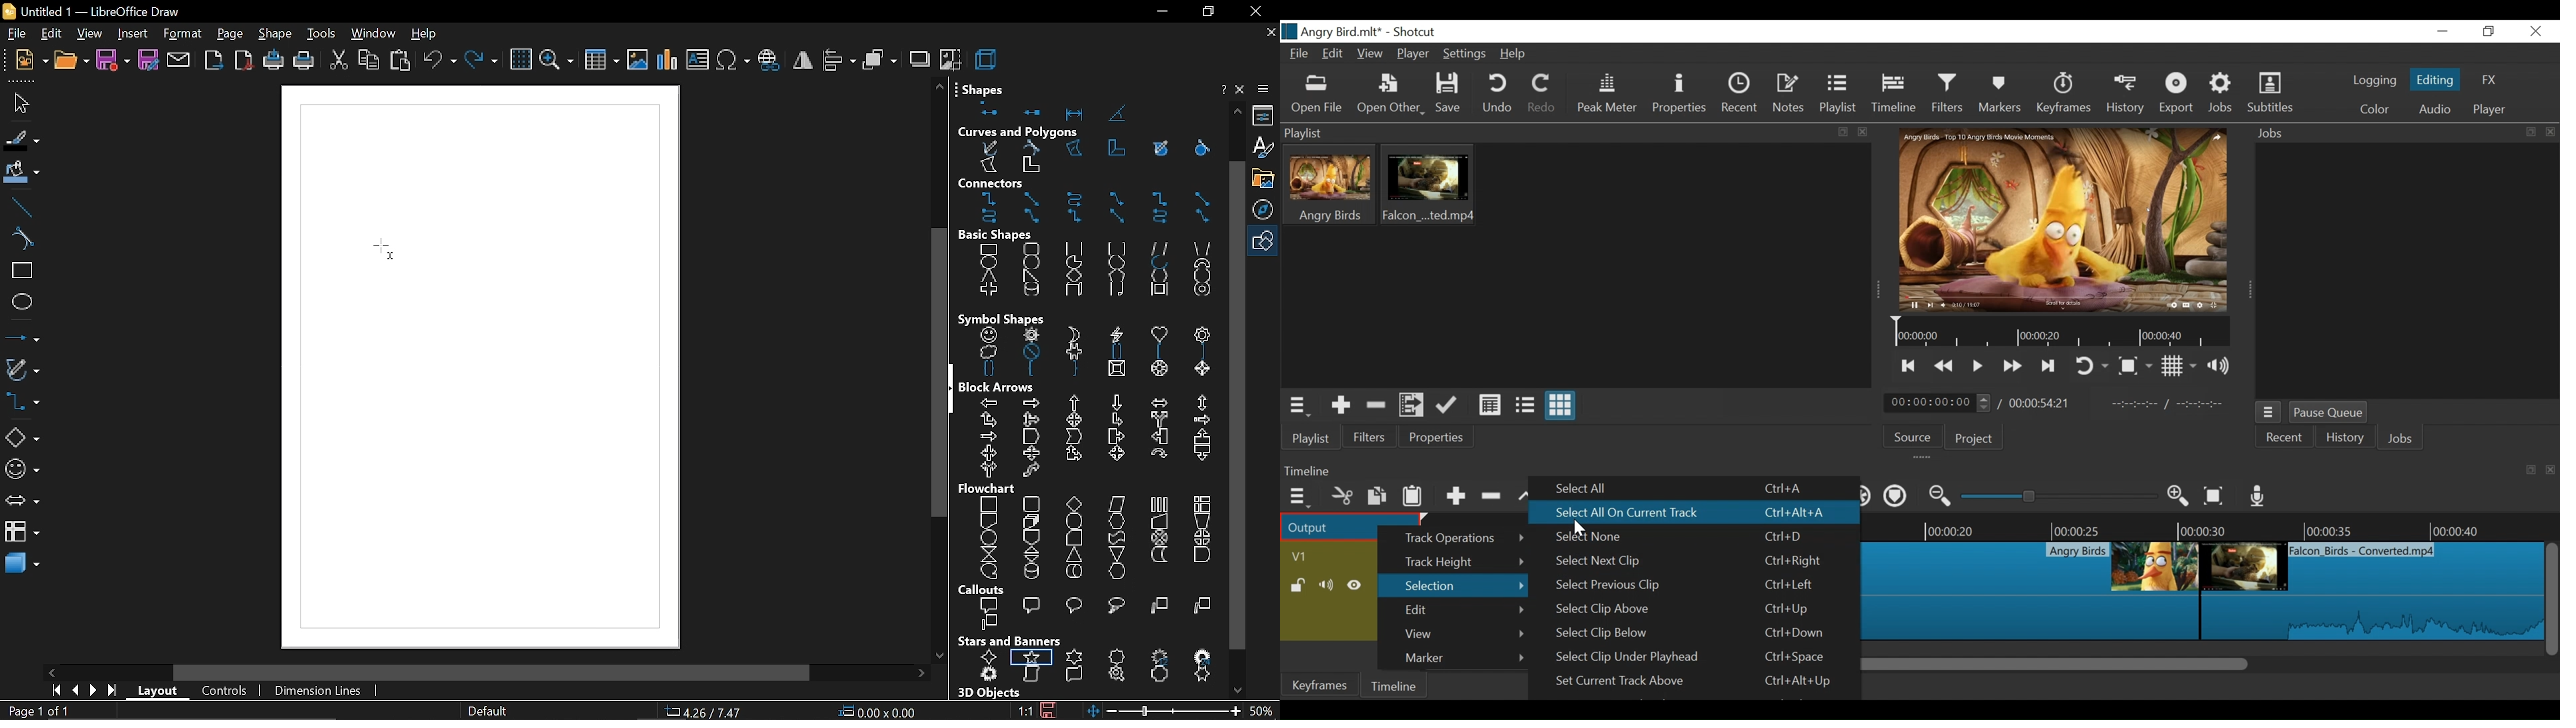  What do you see at coordinates (22, 438) in the screenshot?
I see `basic shapes` at bounding box center [22, 438].